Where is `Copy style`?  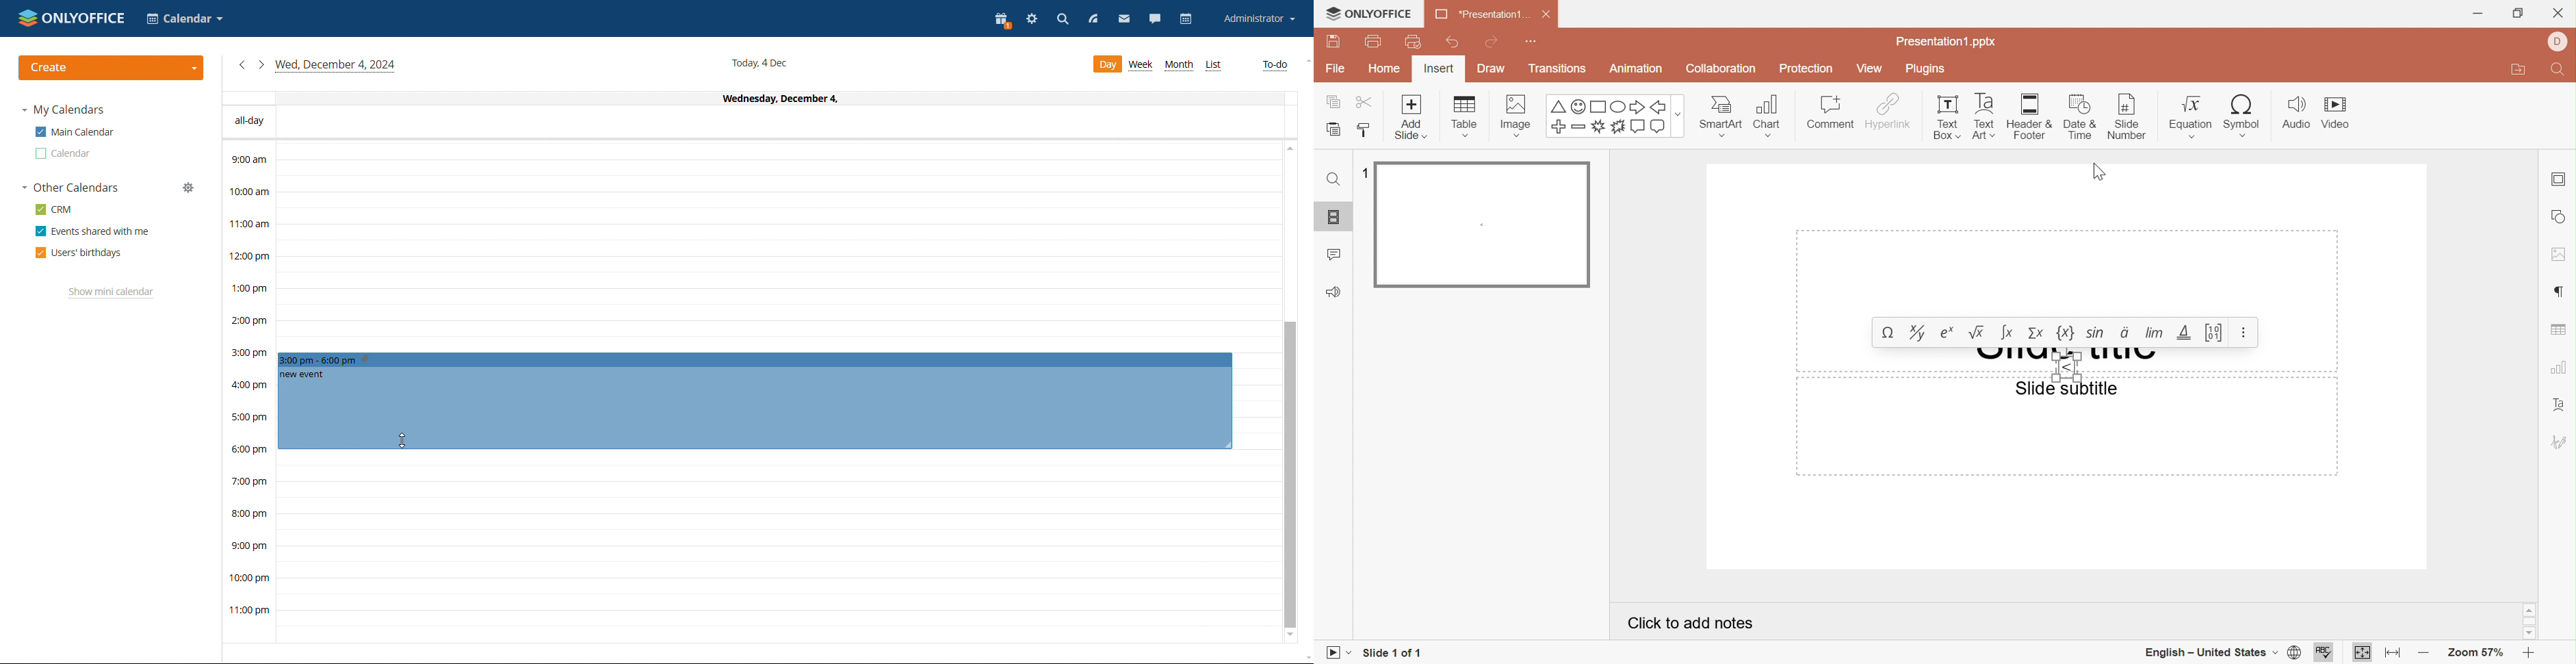
Copy style is located at coordinates (1364, 131).